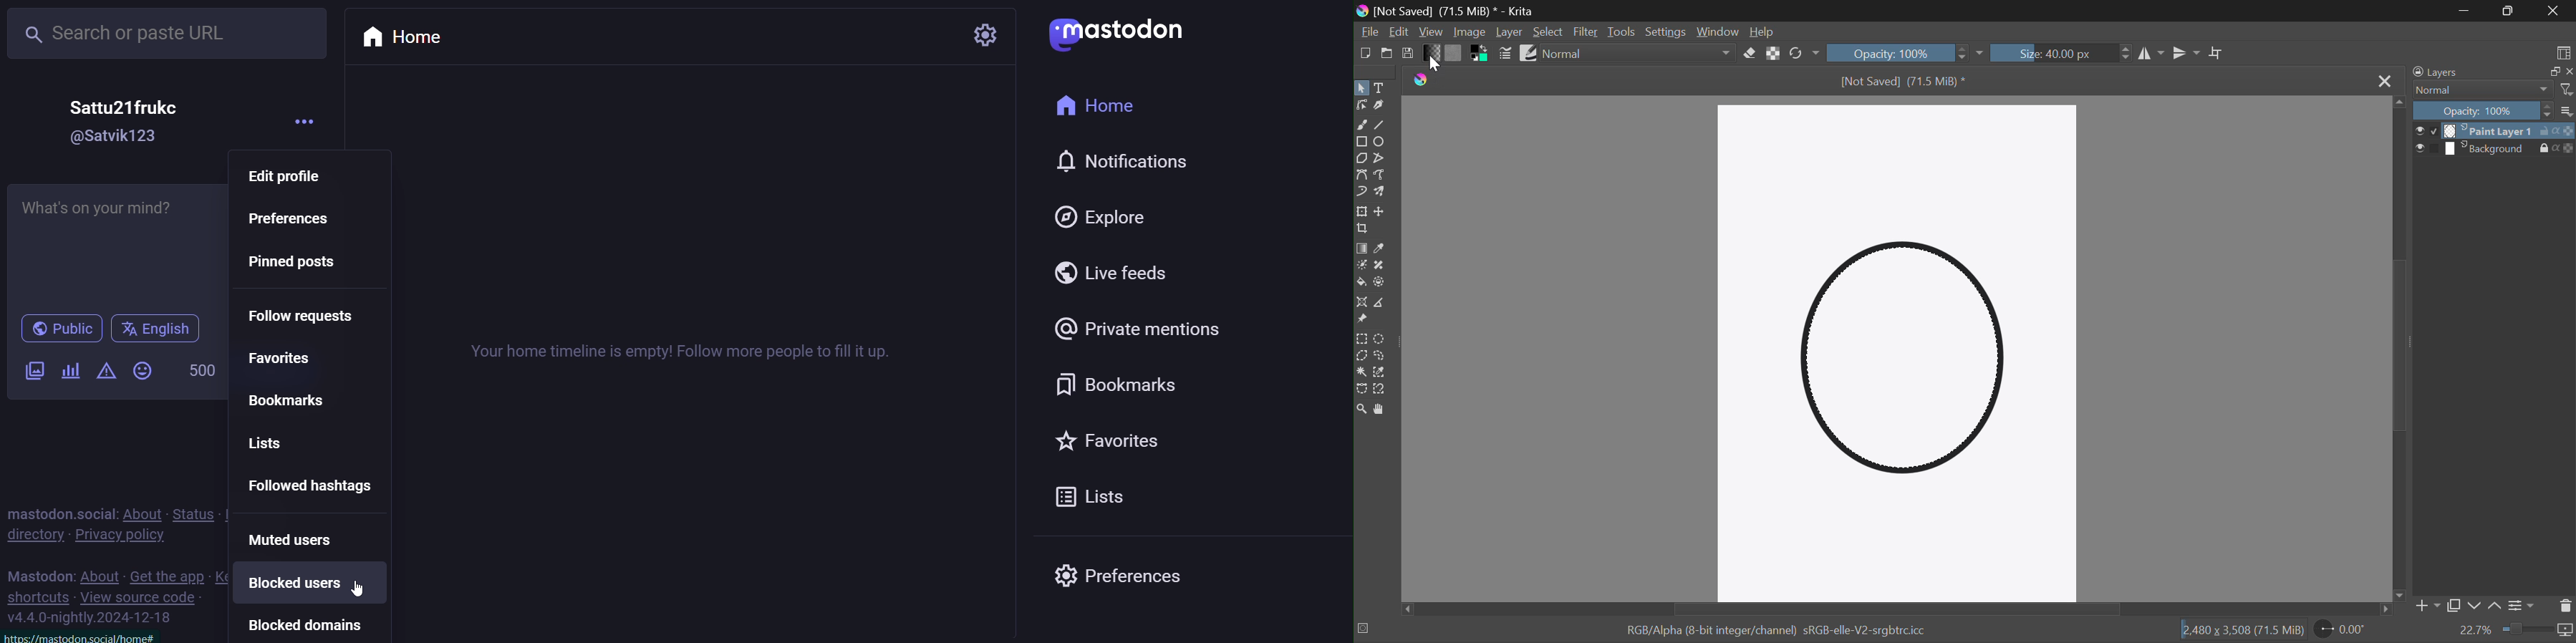 This screenshot has width=2576, height=644. Describe the element at coordinates (1906, 364) in the screenshot. I see `Shape Selected` at that location.